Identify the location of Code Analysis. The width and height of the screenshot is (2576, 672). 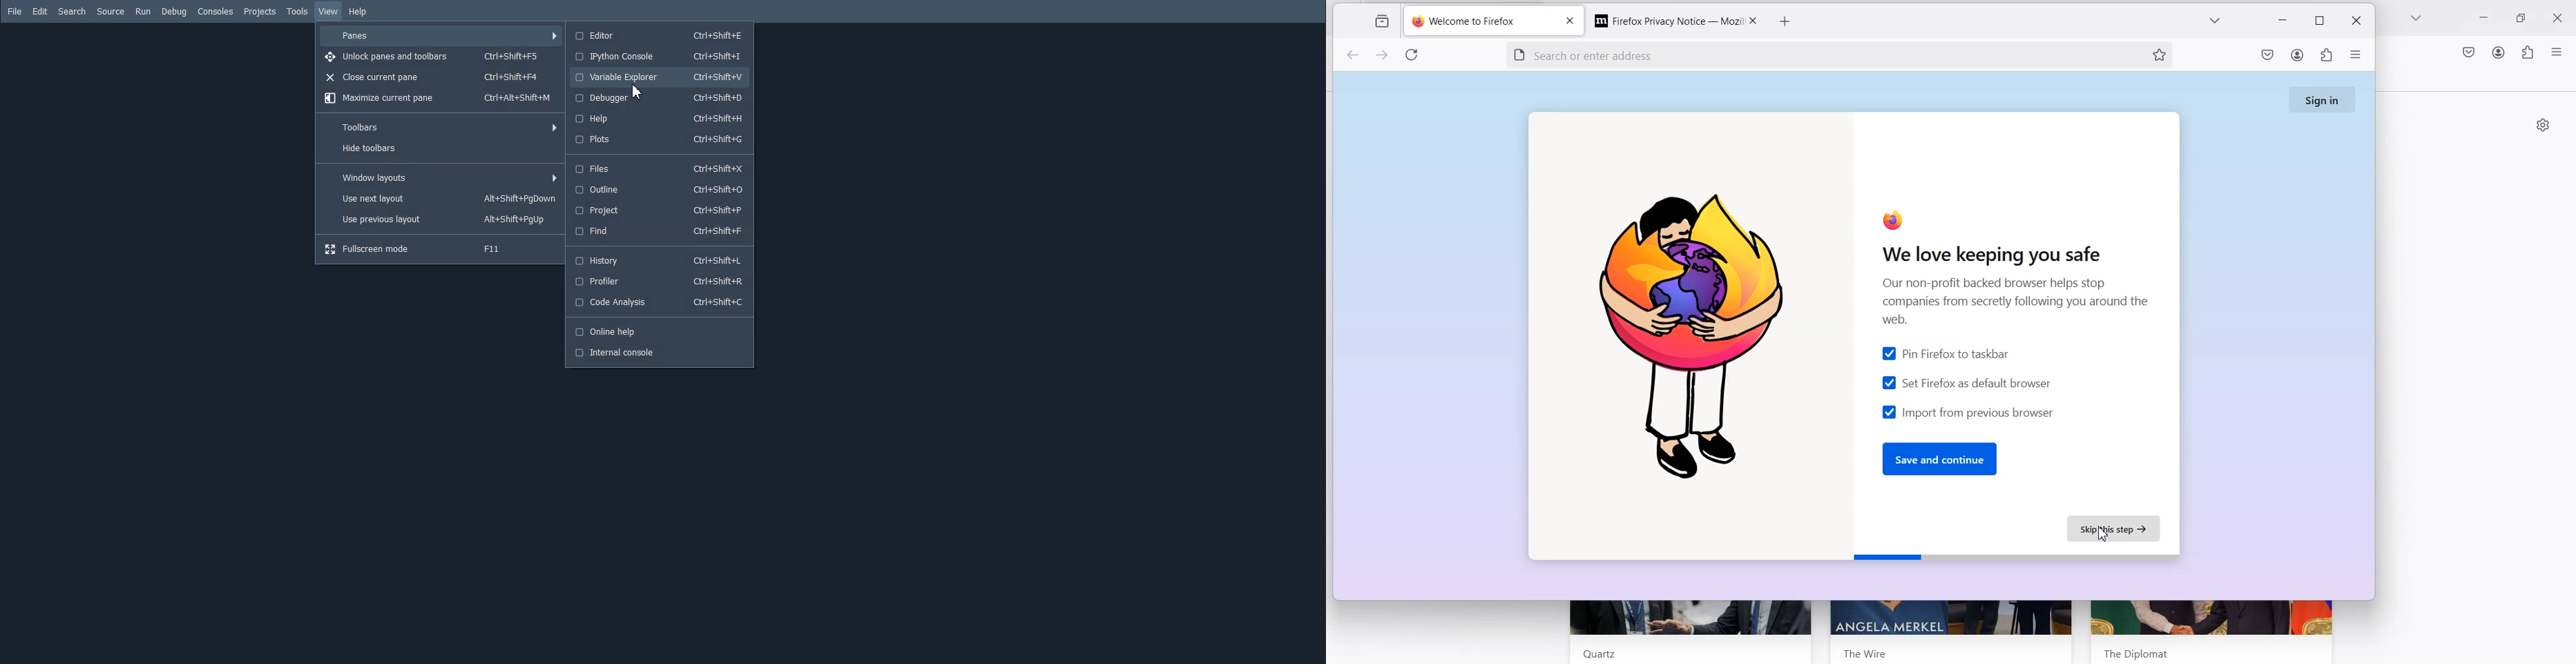
(657, 302).